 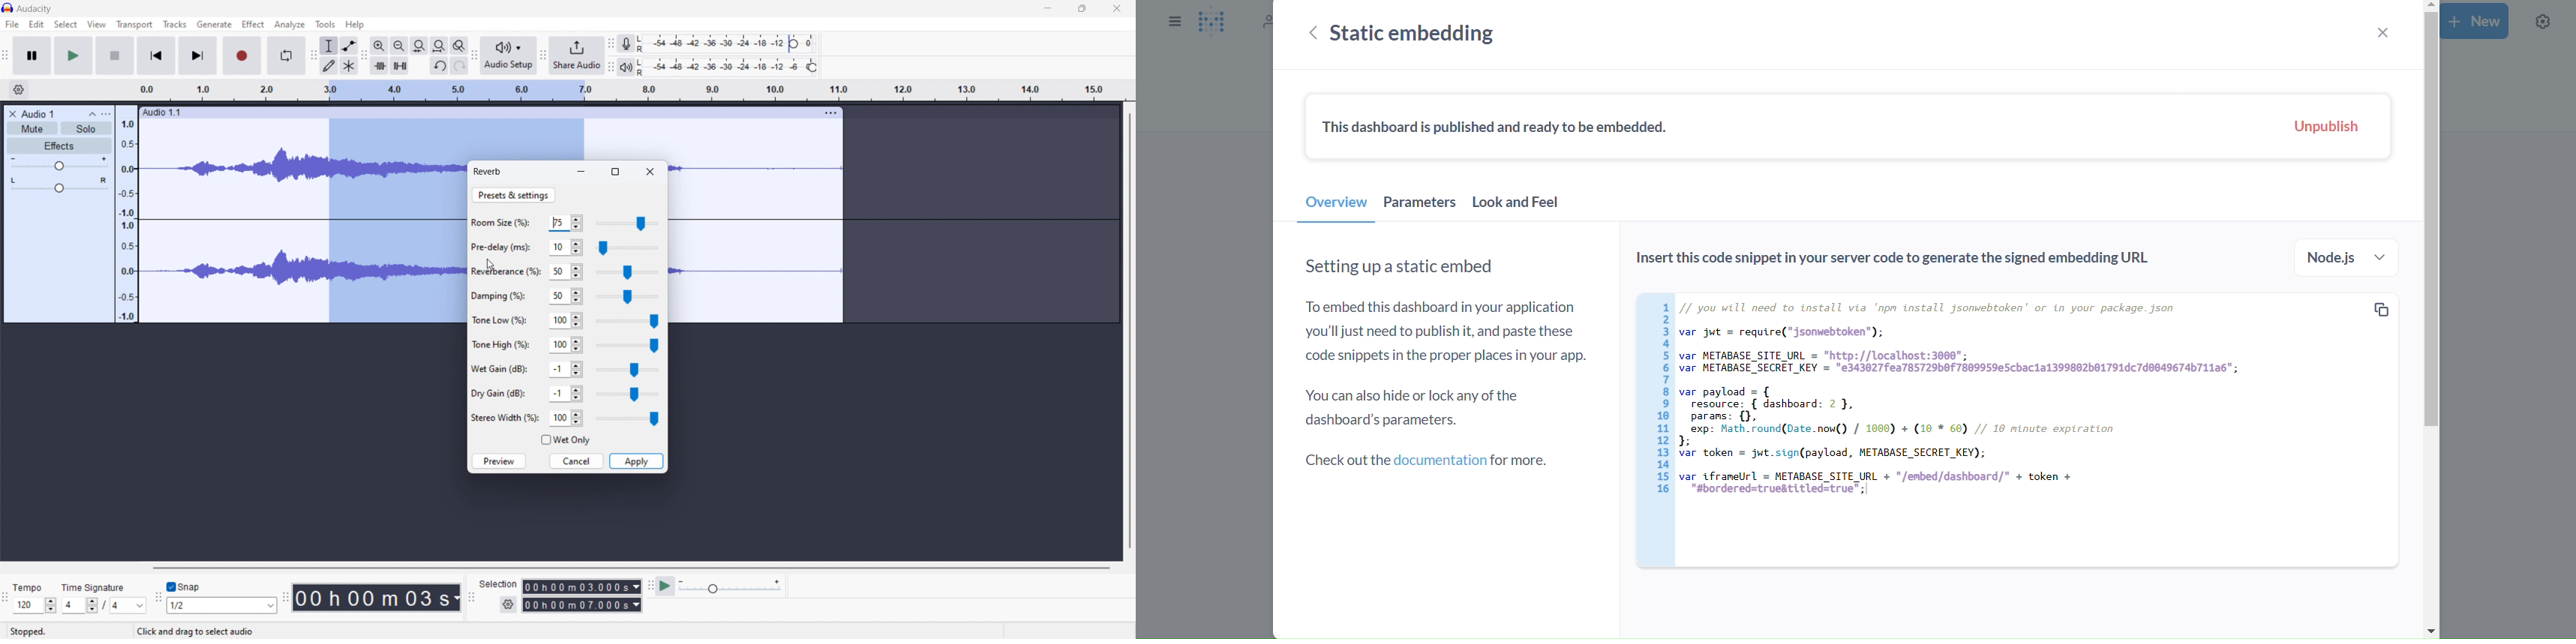 I want to click on 00 h 00 m 03.000s, so click(x=582, y=587).